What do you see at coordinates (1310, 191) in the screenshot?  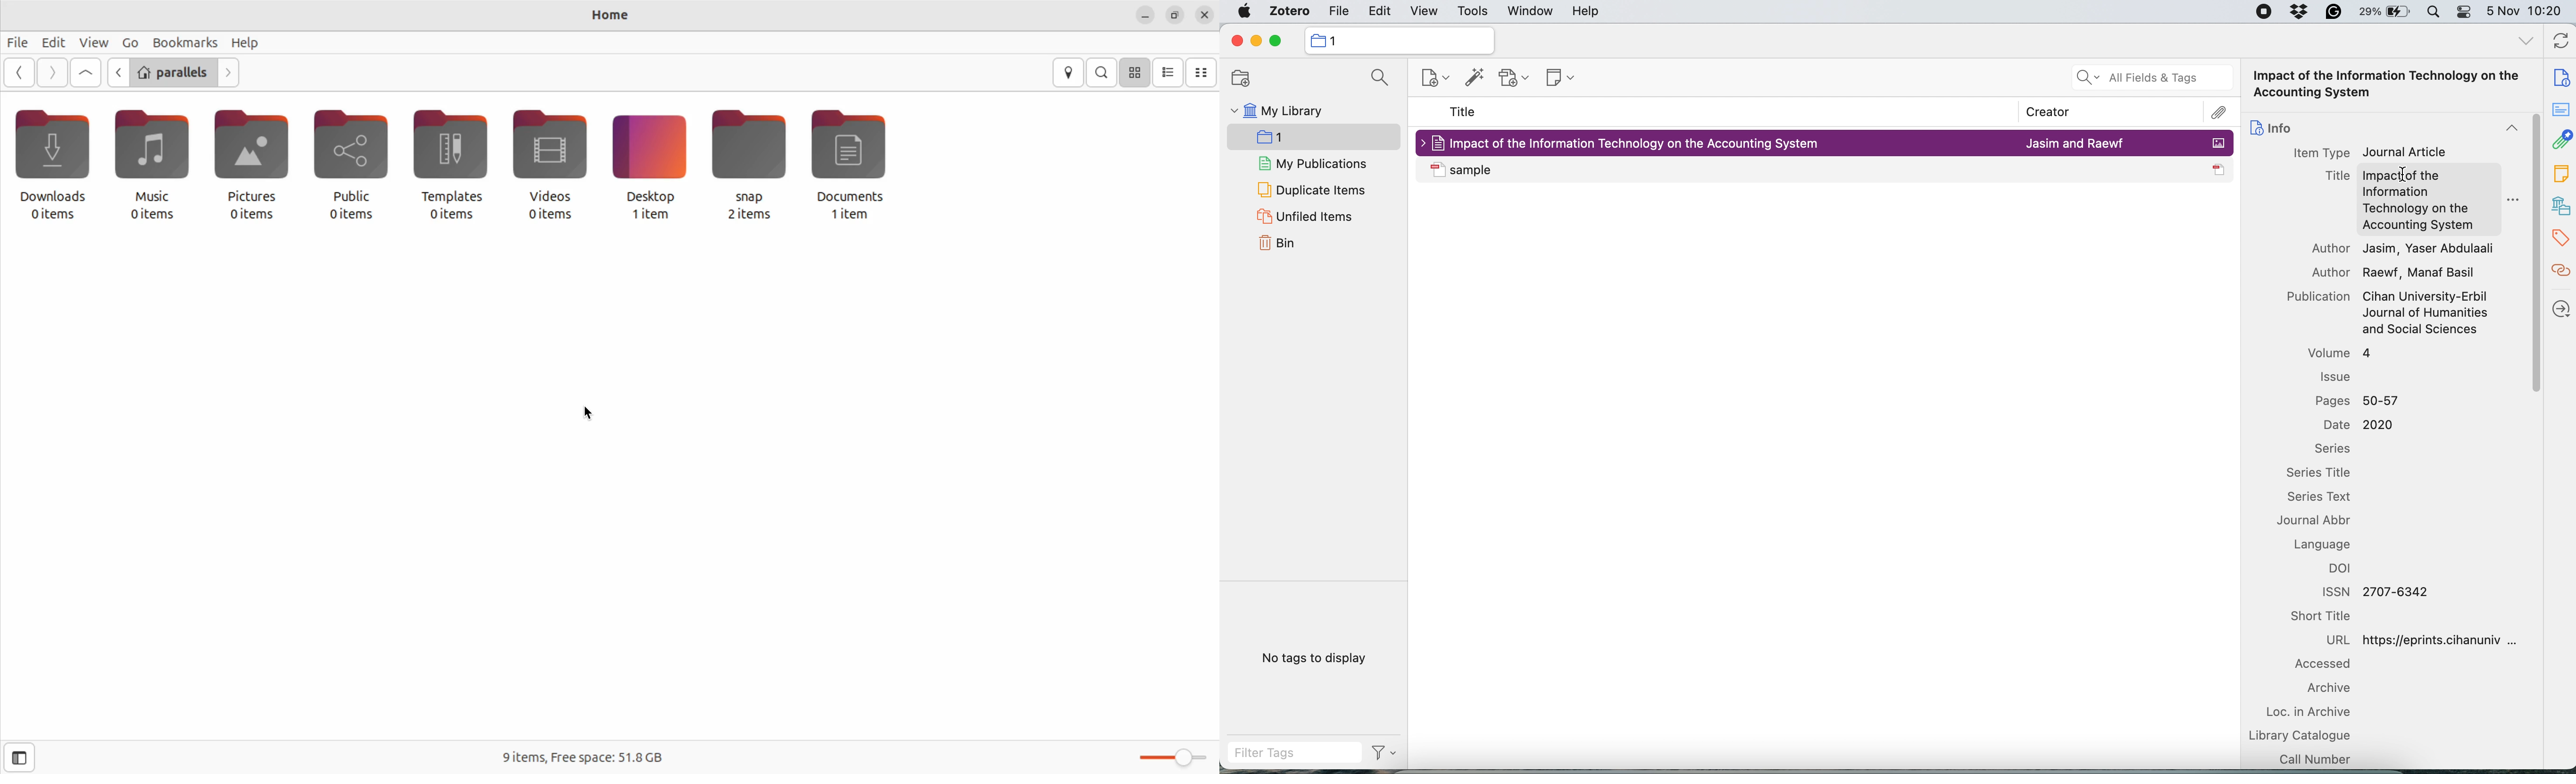 I see `duplicate items` at bounding box center [1310, 191].